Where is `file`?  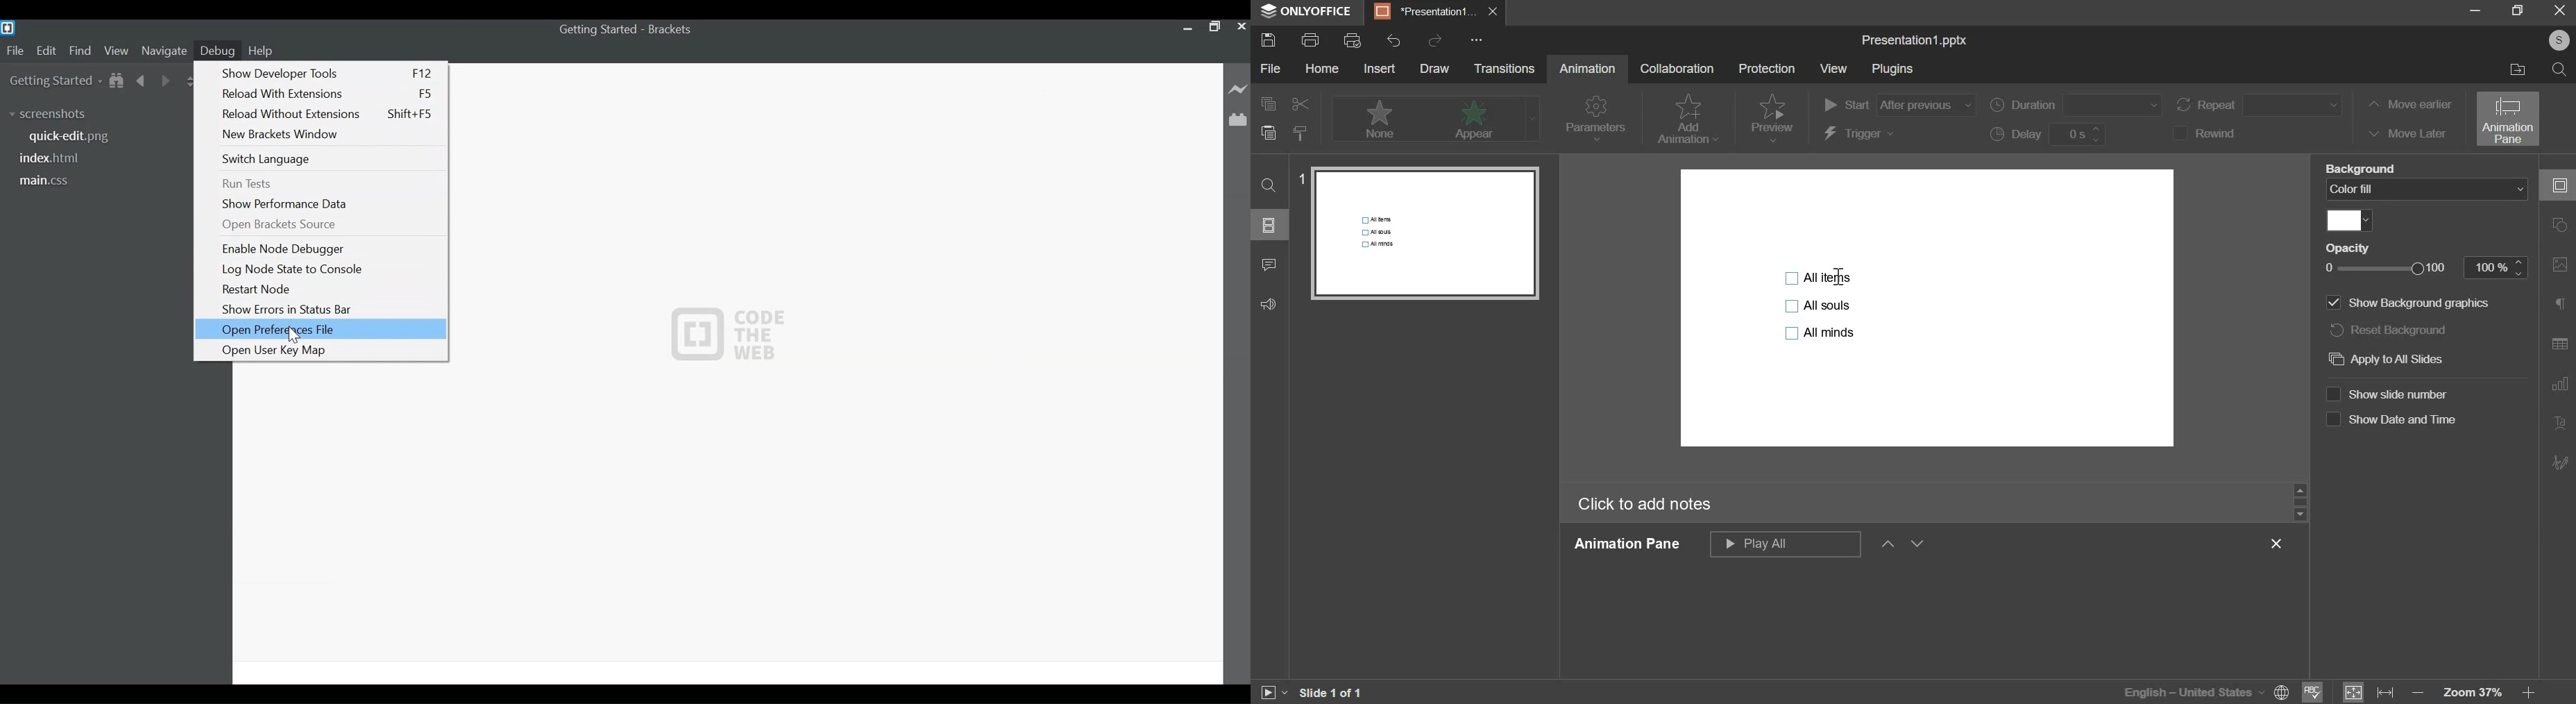
file is located at coordinates (1271, 68).